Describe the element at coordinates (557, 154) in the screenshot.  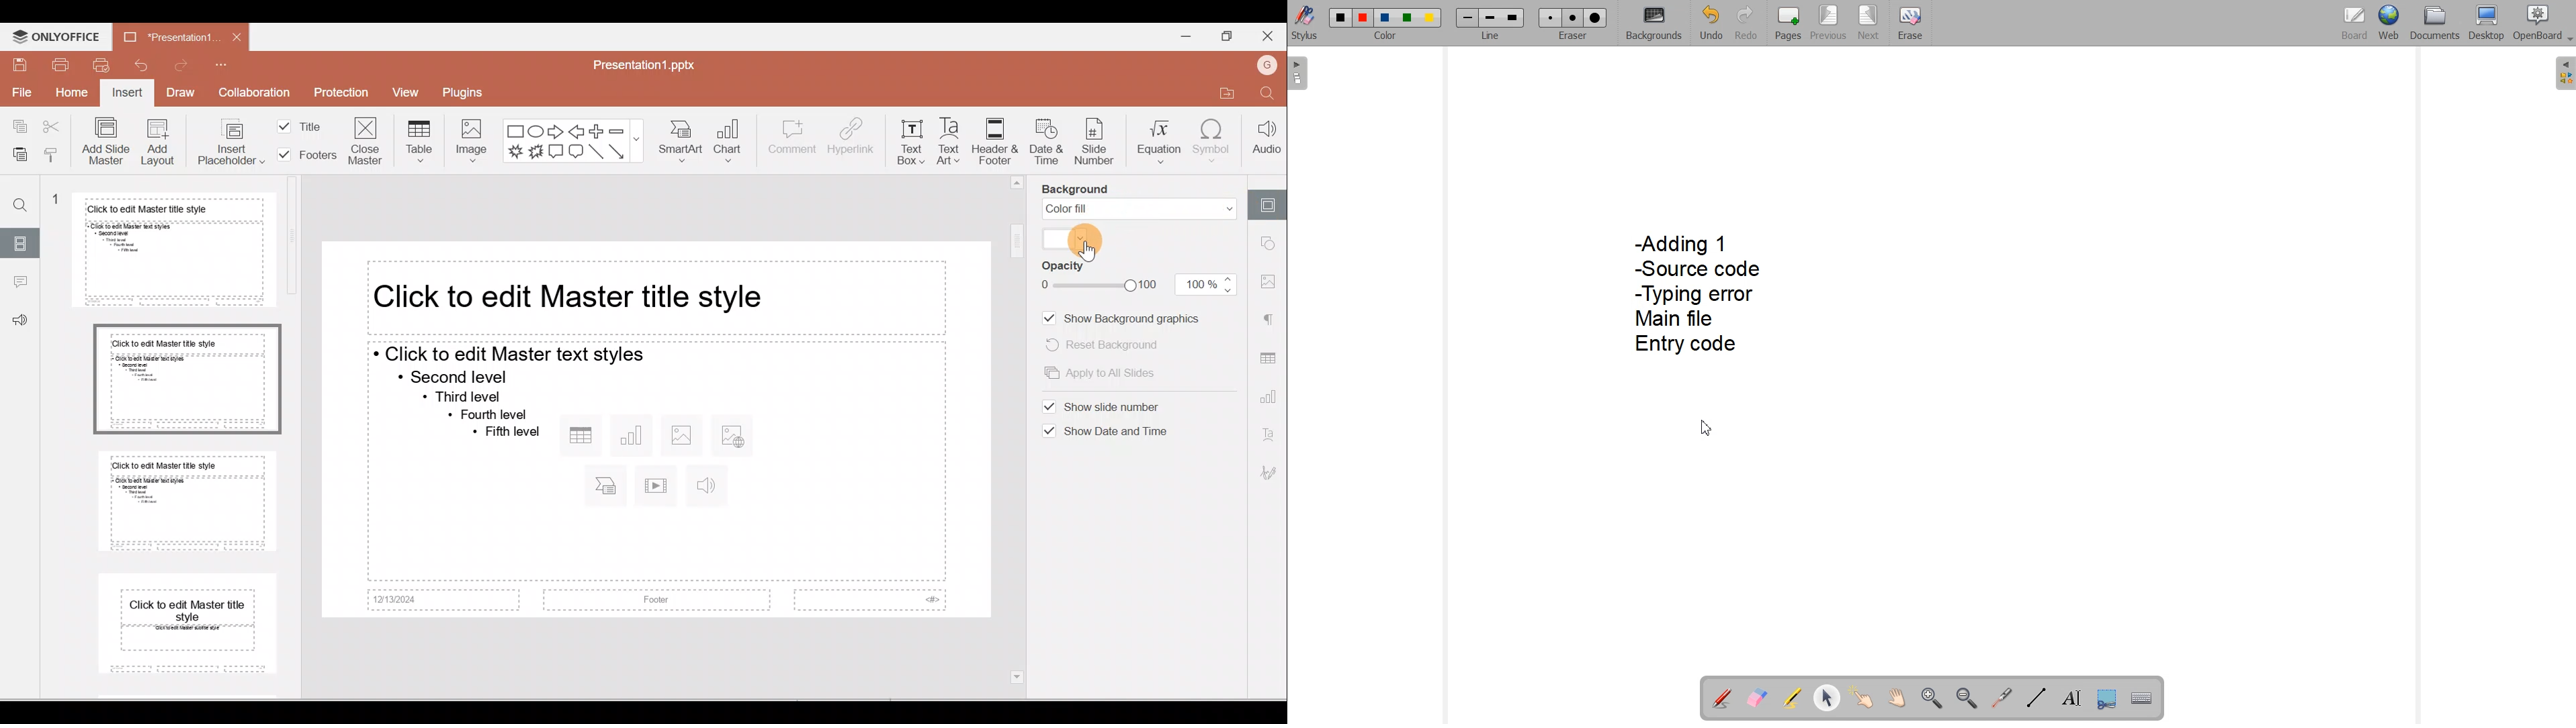
I see `Rectangular callout` at that location.